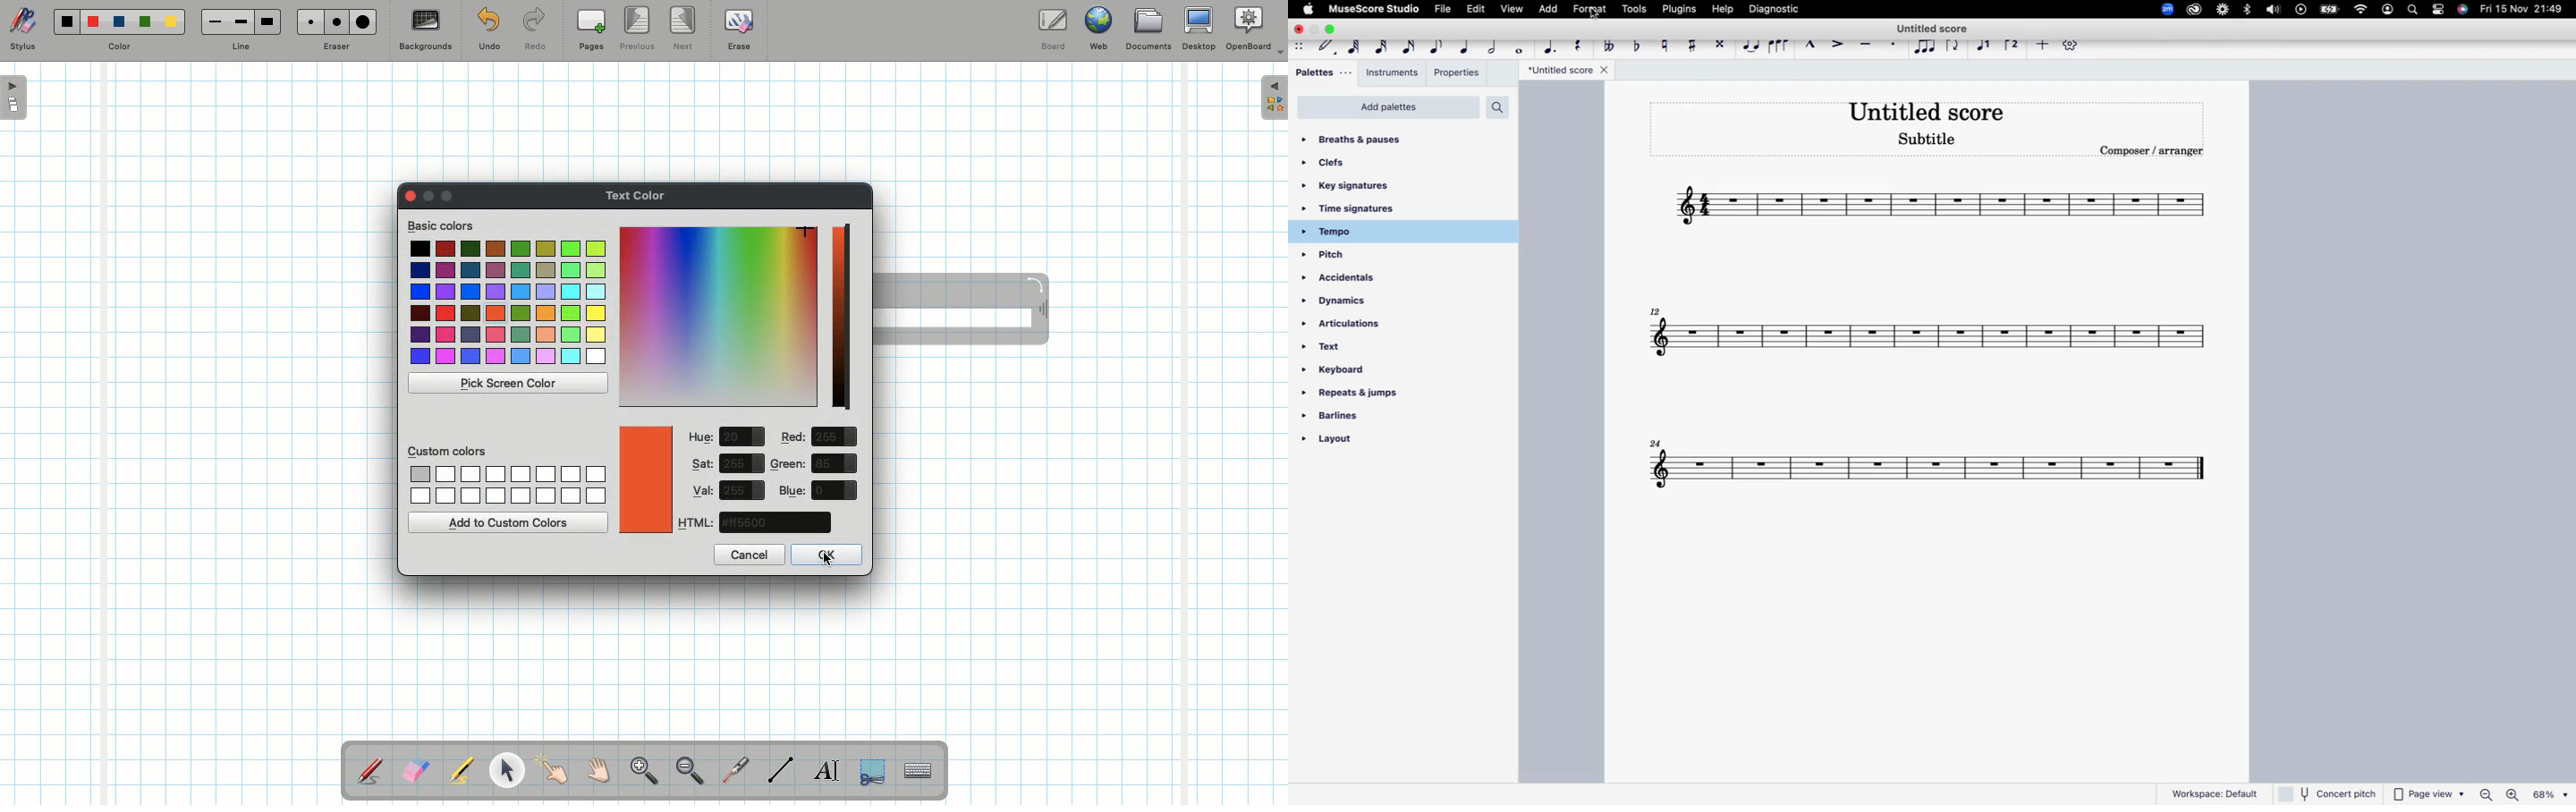  I want to click on Pointer, so click(553, 770).